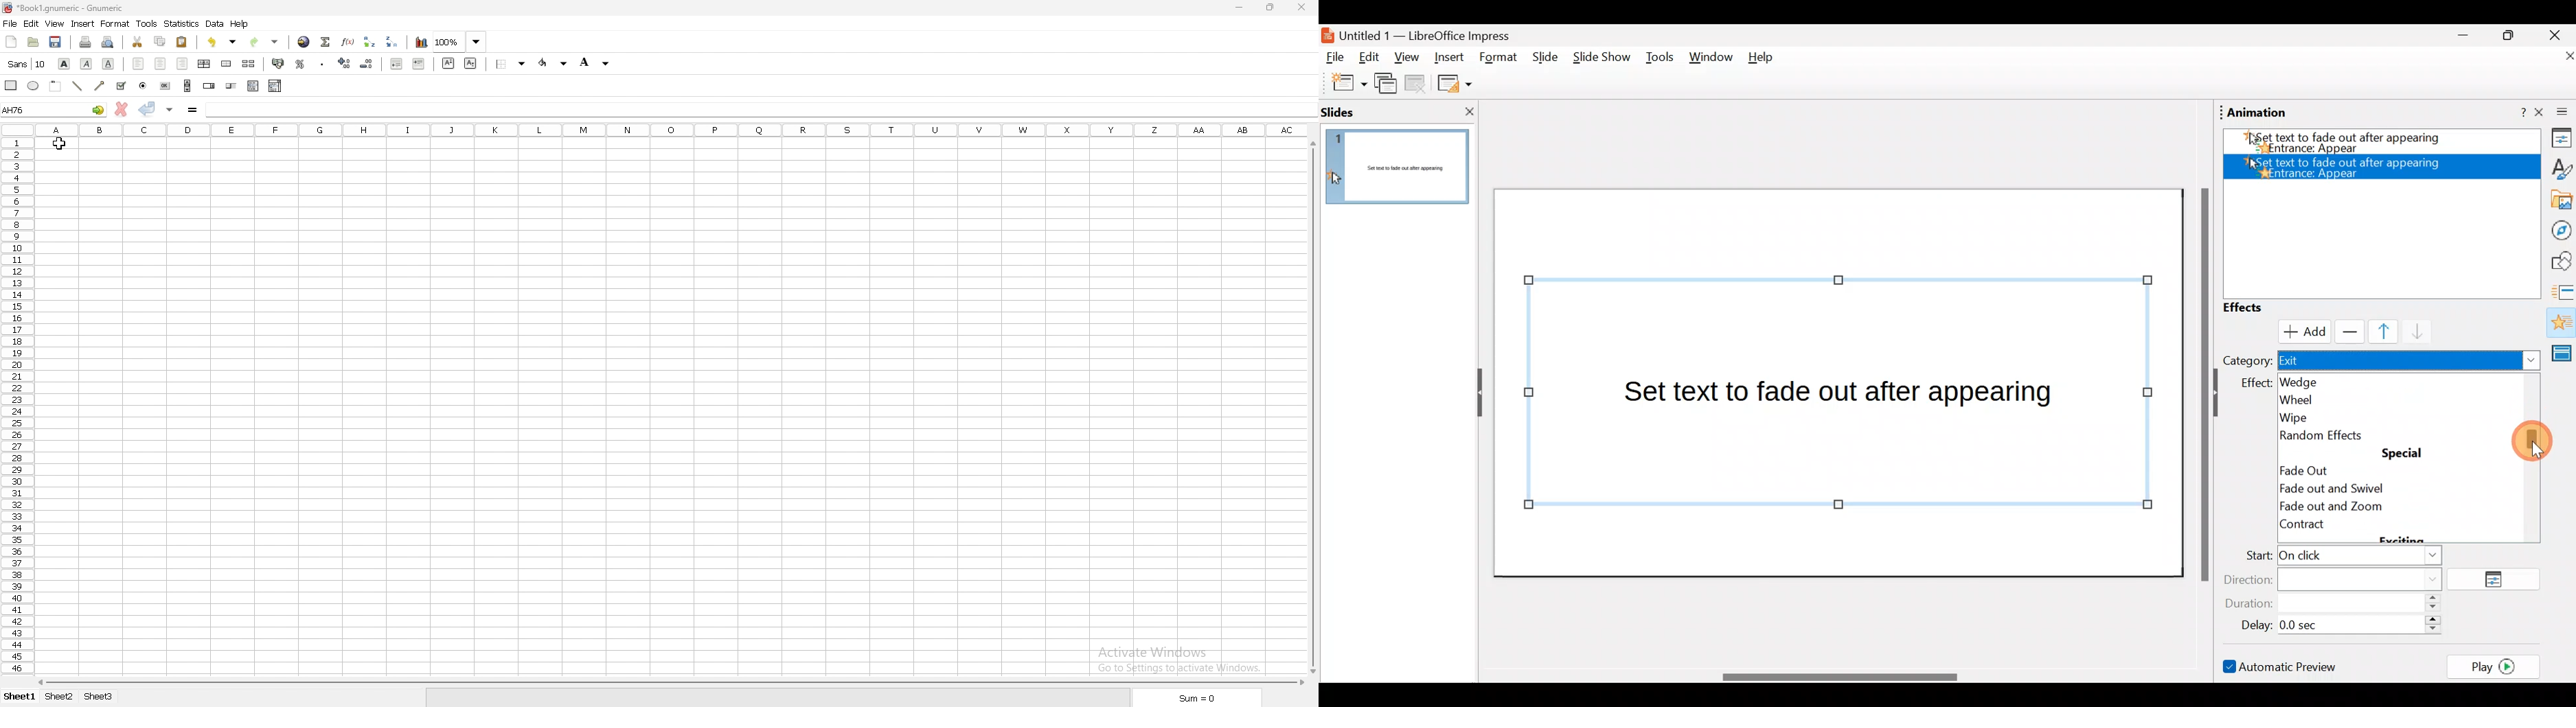 The width and height of the screenshot is (2576, 728). I want to click on center horizontally, so click(204, 64).